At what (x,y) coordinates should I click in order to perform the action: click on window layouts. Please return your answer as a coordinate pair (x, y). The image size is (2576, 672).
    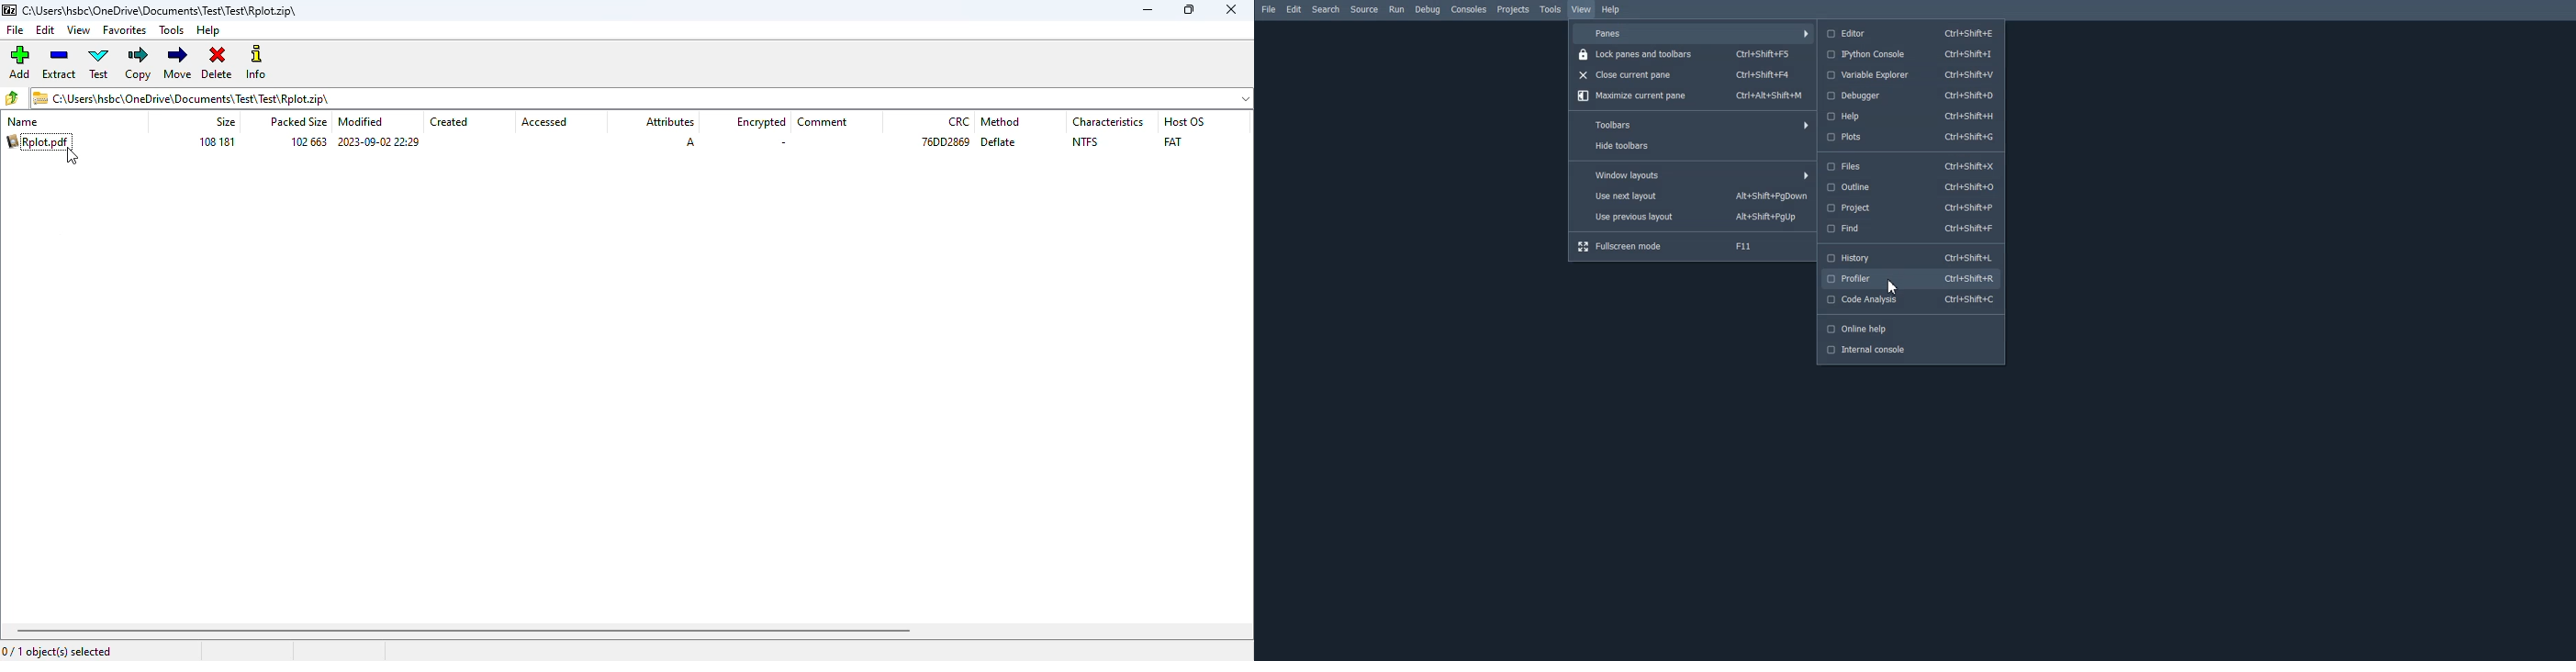
    Looking at the image, I should click on (1695, 175).